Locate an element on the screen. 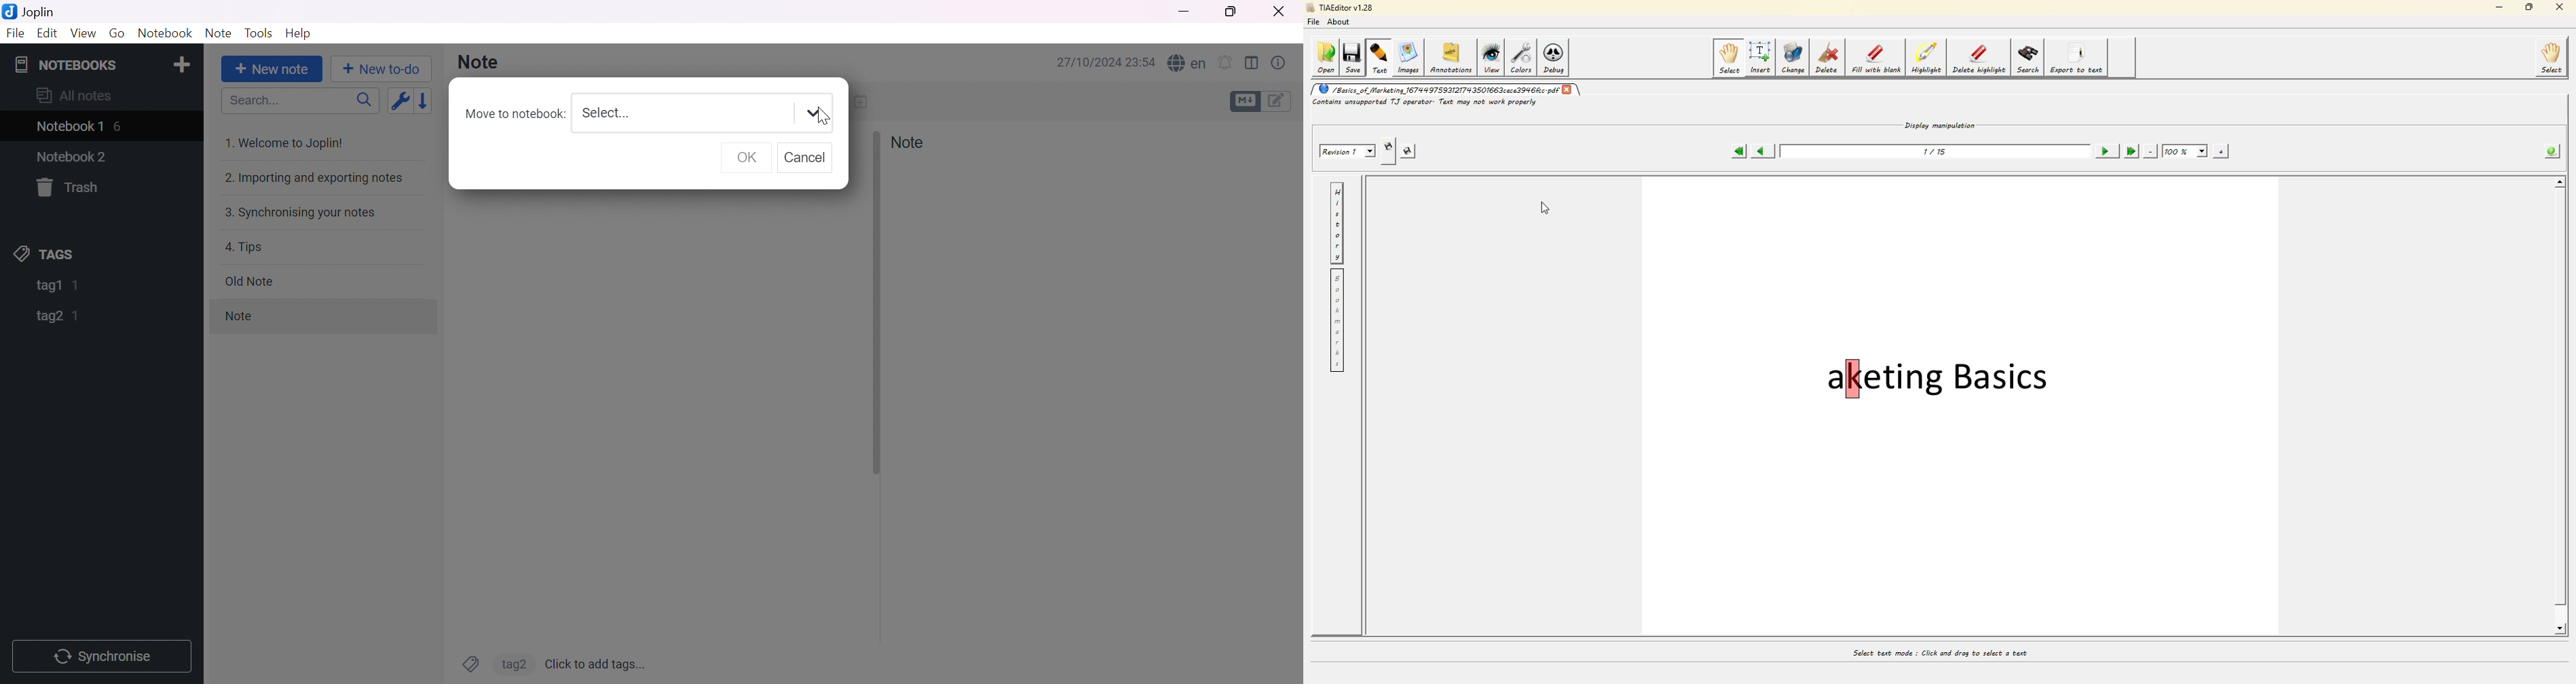  highlight is located at coordinates (1926, 58).